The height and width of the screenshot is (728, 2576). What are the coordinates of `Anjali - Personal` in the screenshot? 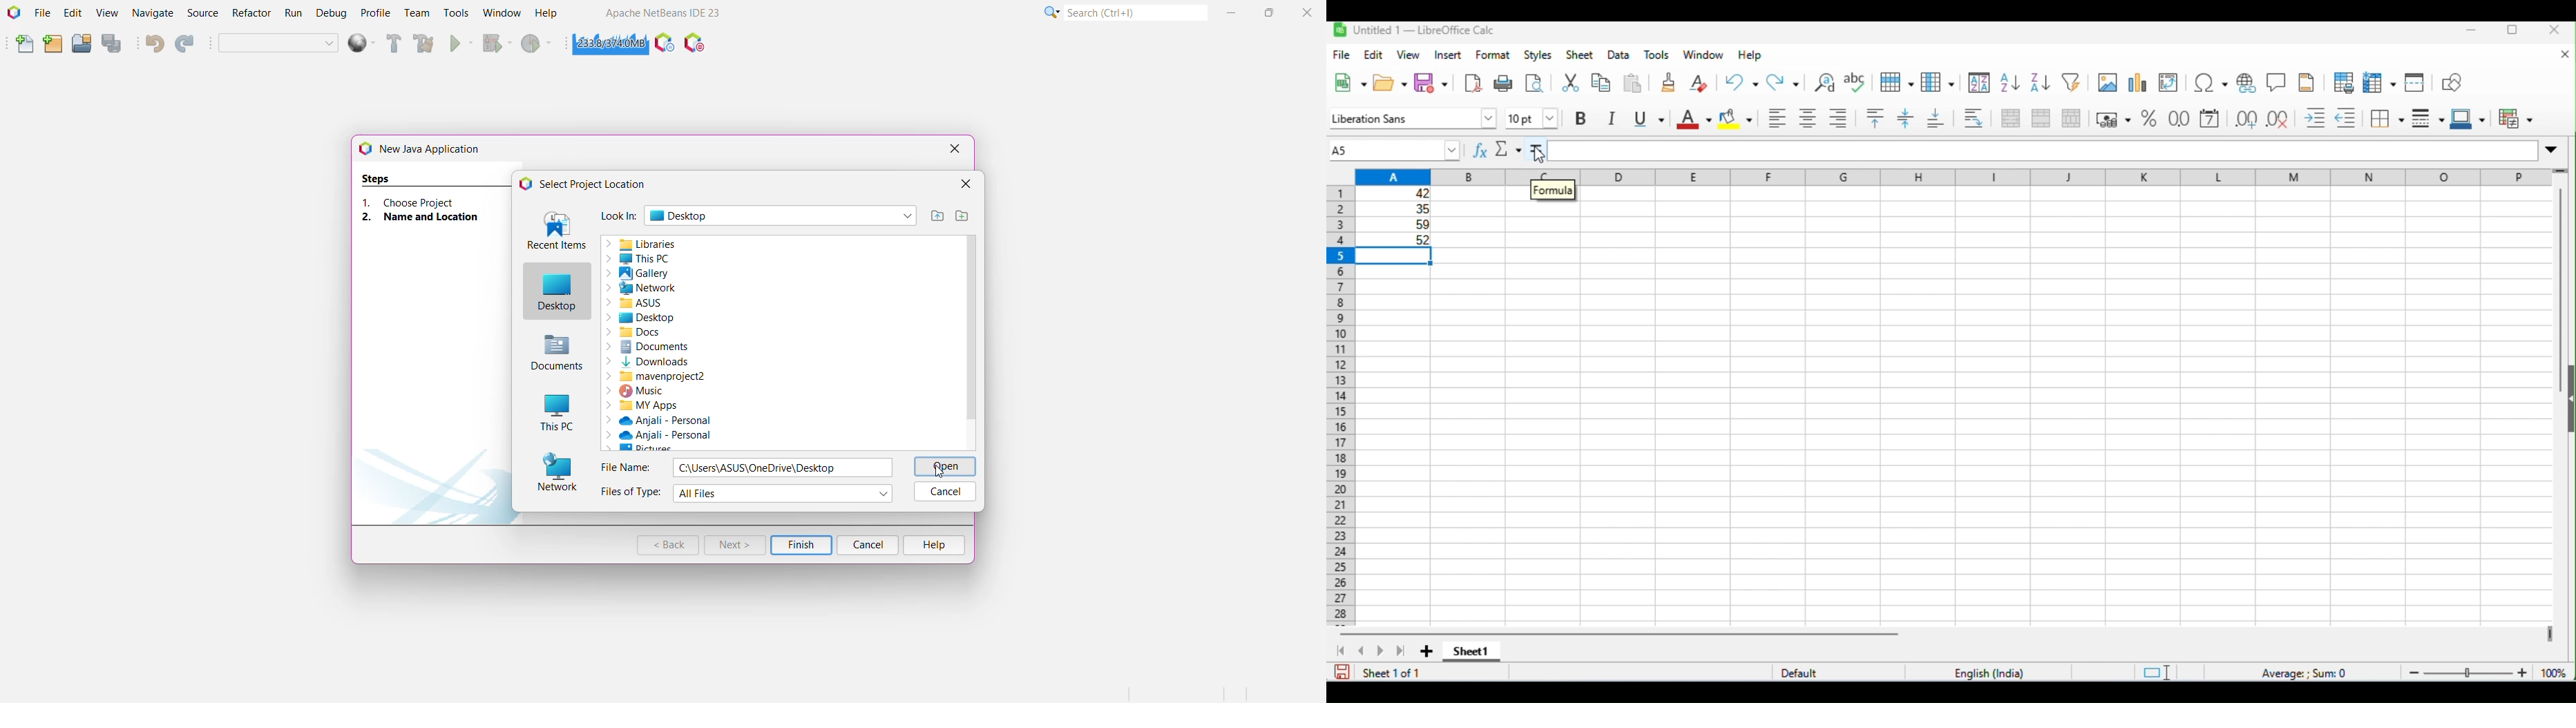 It's located at (674, 421).